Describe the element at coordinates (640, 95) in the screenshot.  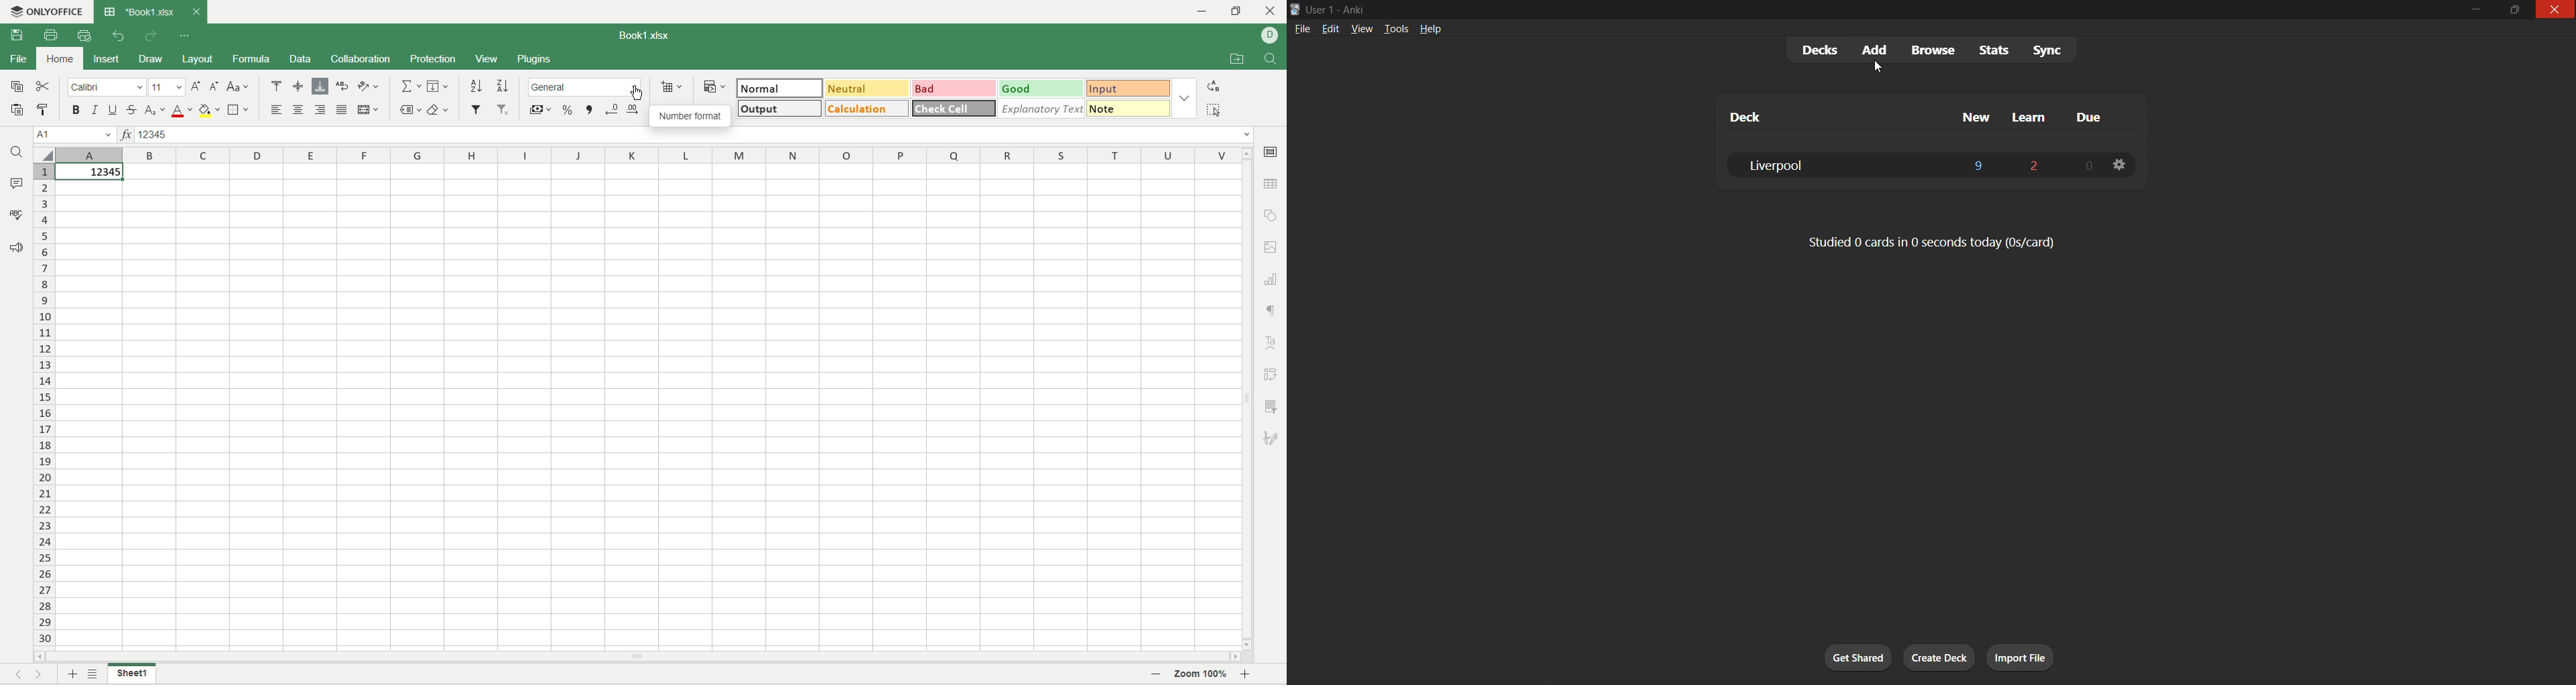
I see `cursor` at that location.